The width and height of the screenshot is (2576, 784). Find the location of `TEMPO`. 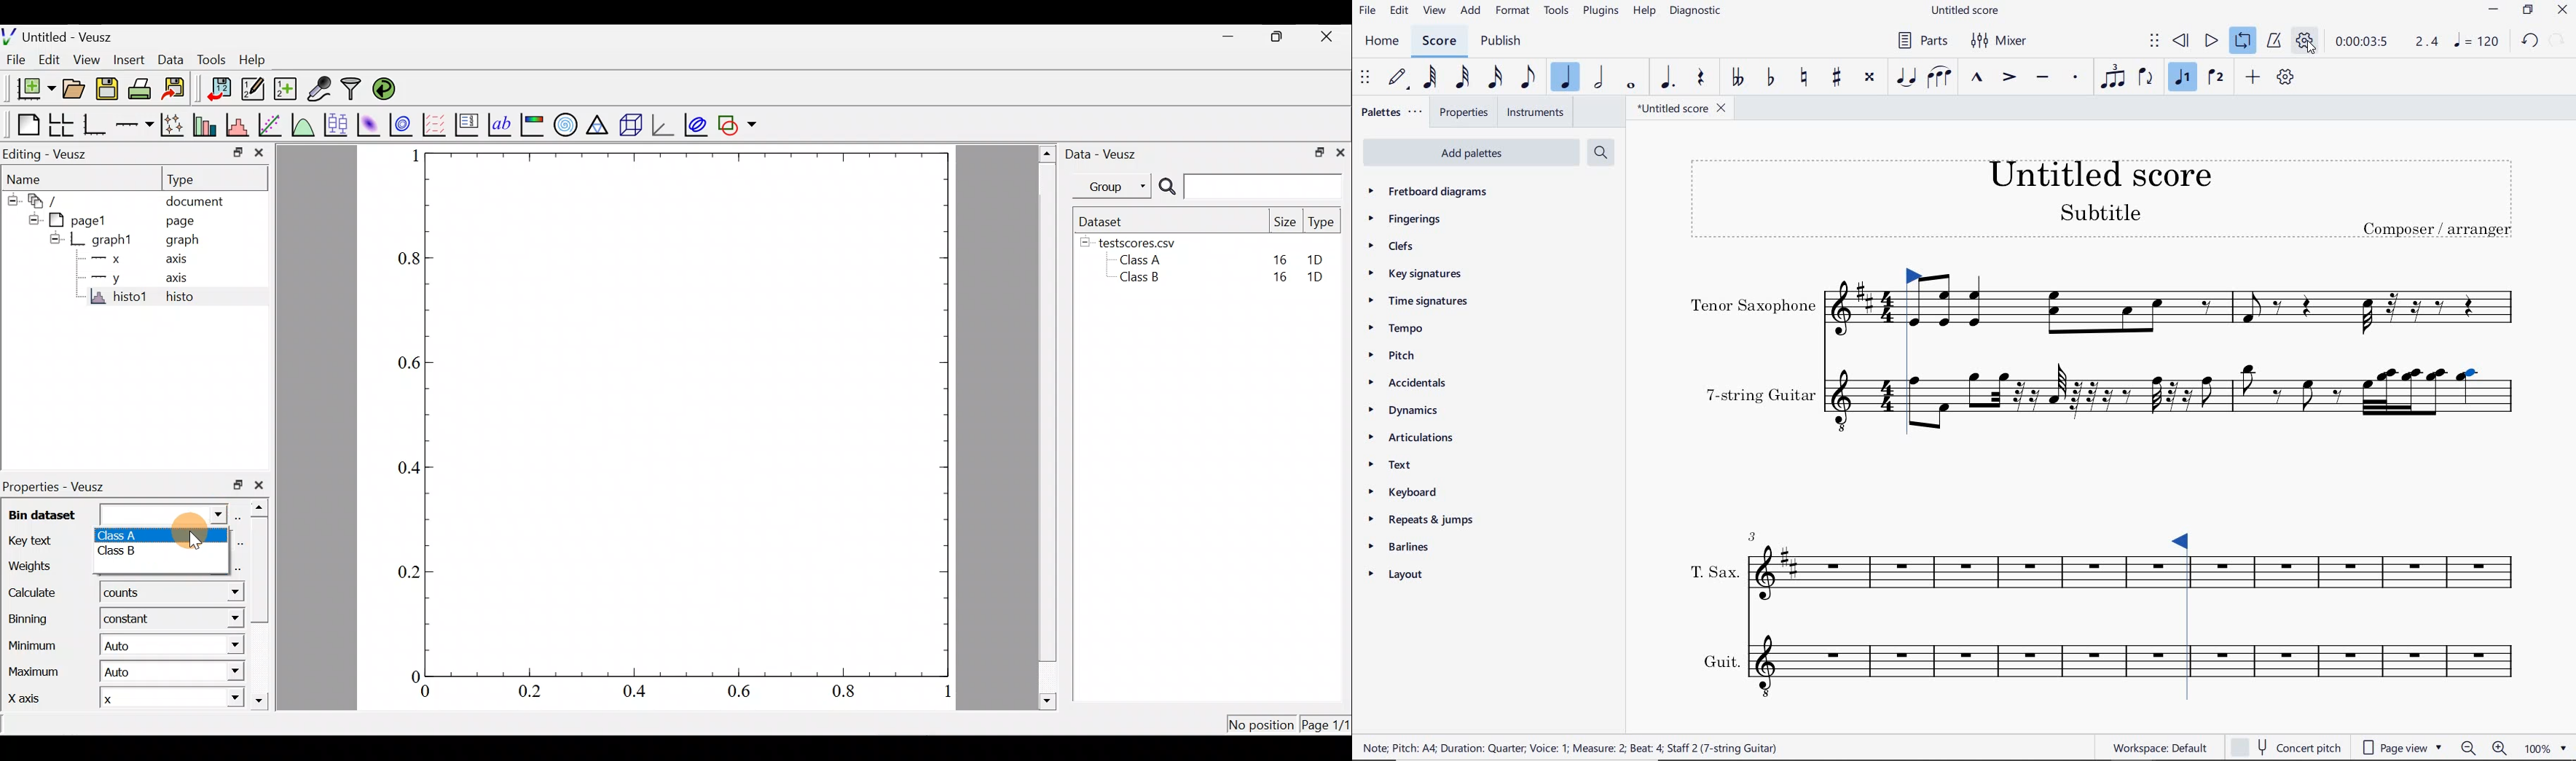

TEMPO is located at coordinates (1395, 328).